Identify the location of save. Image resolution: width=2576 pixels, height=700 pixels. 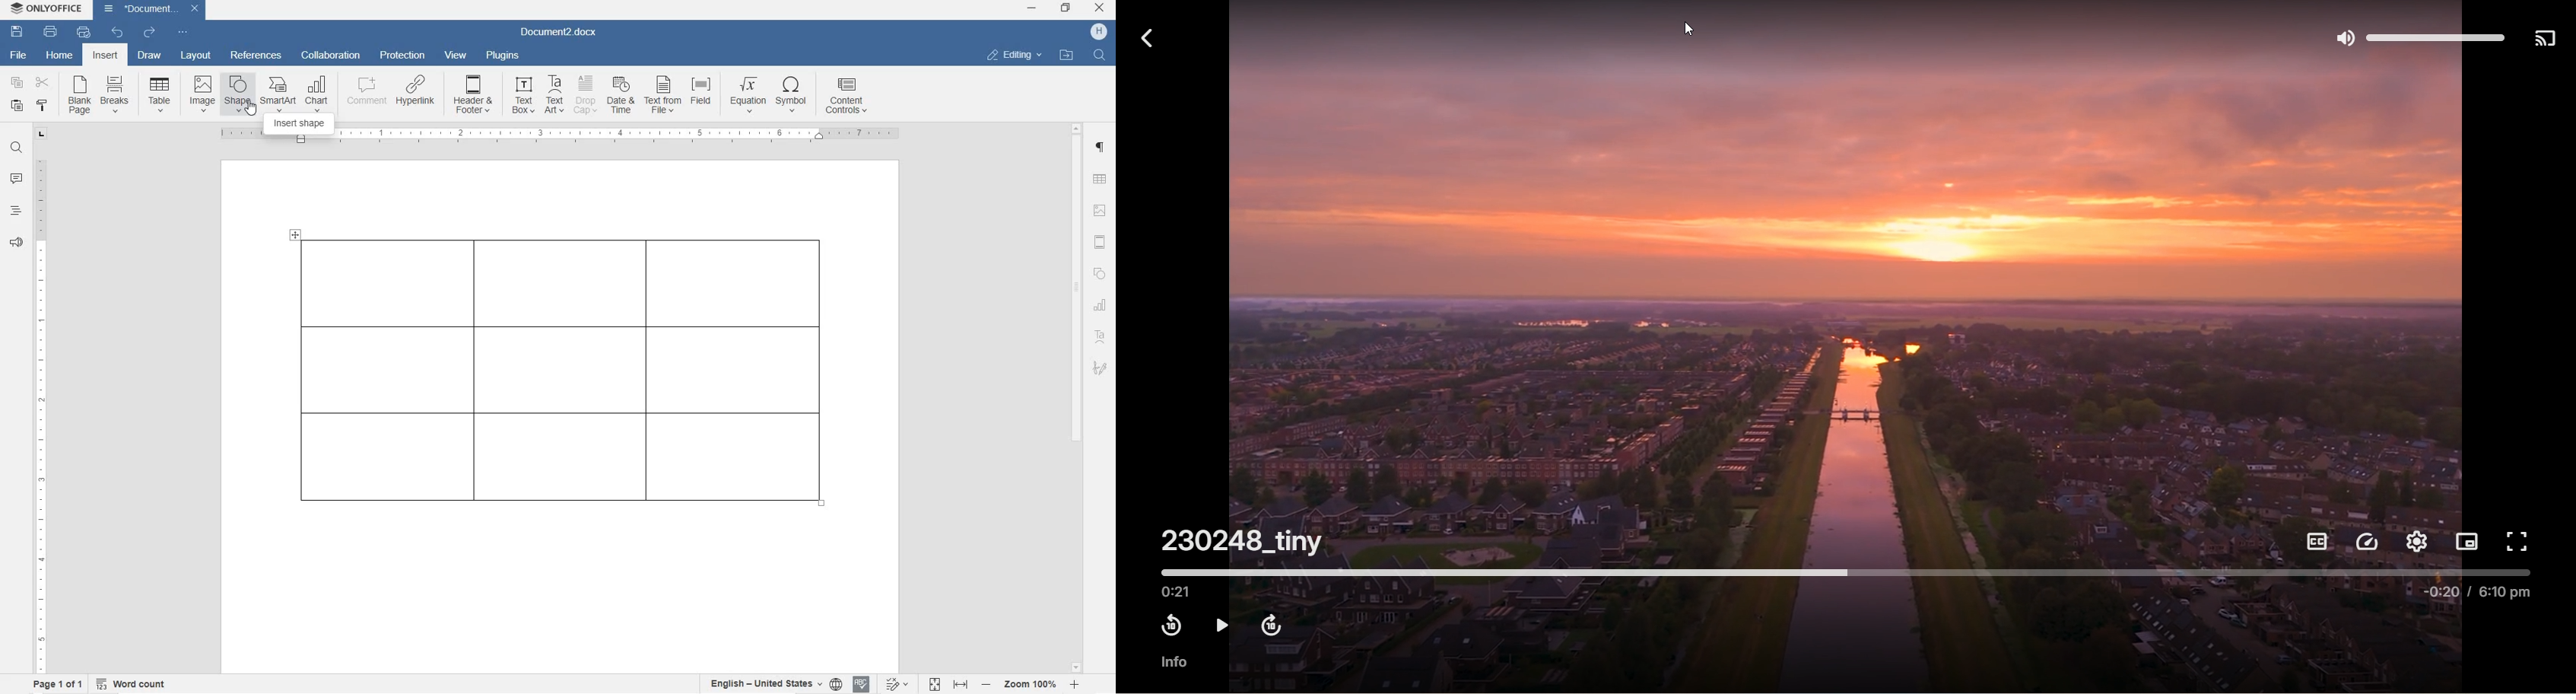
(17, 32).